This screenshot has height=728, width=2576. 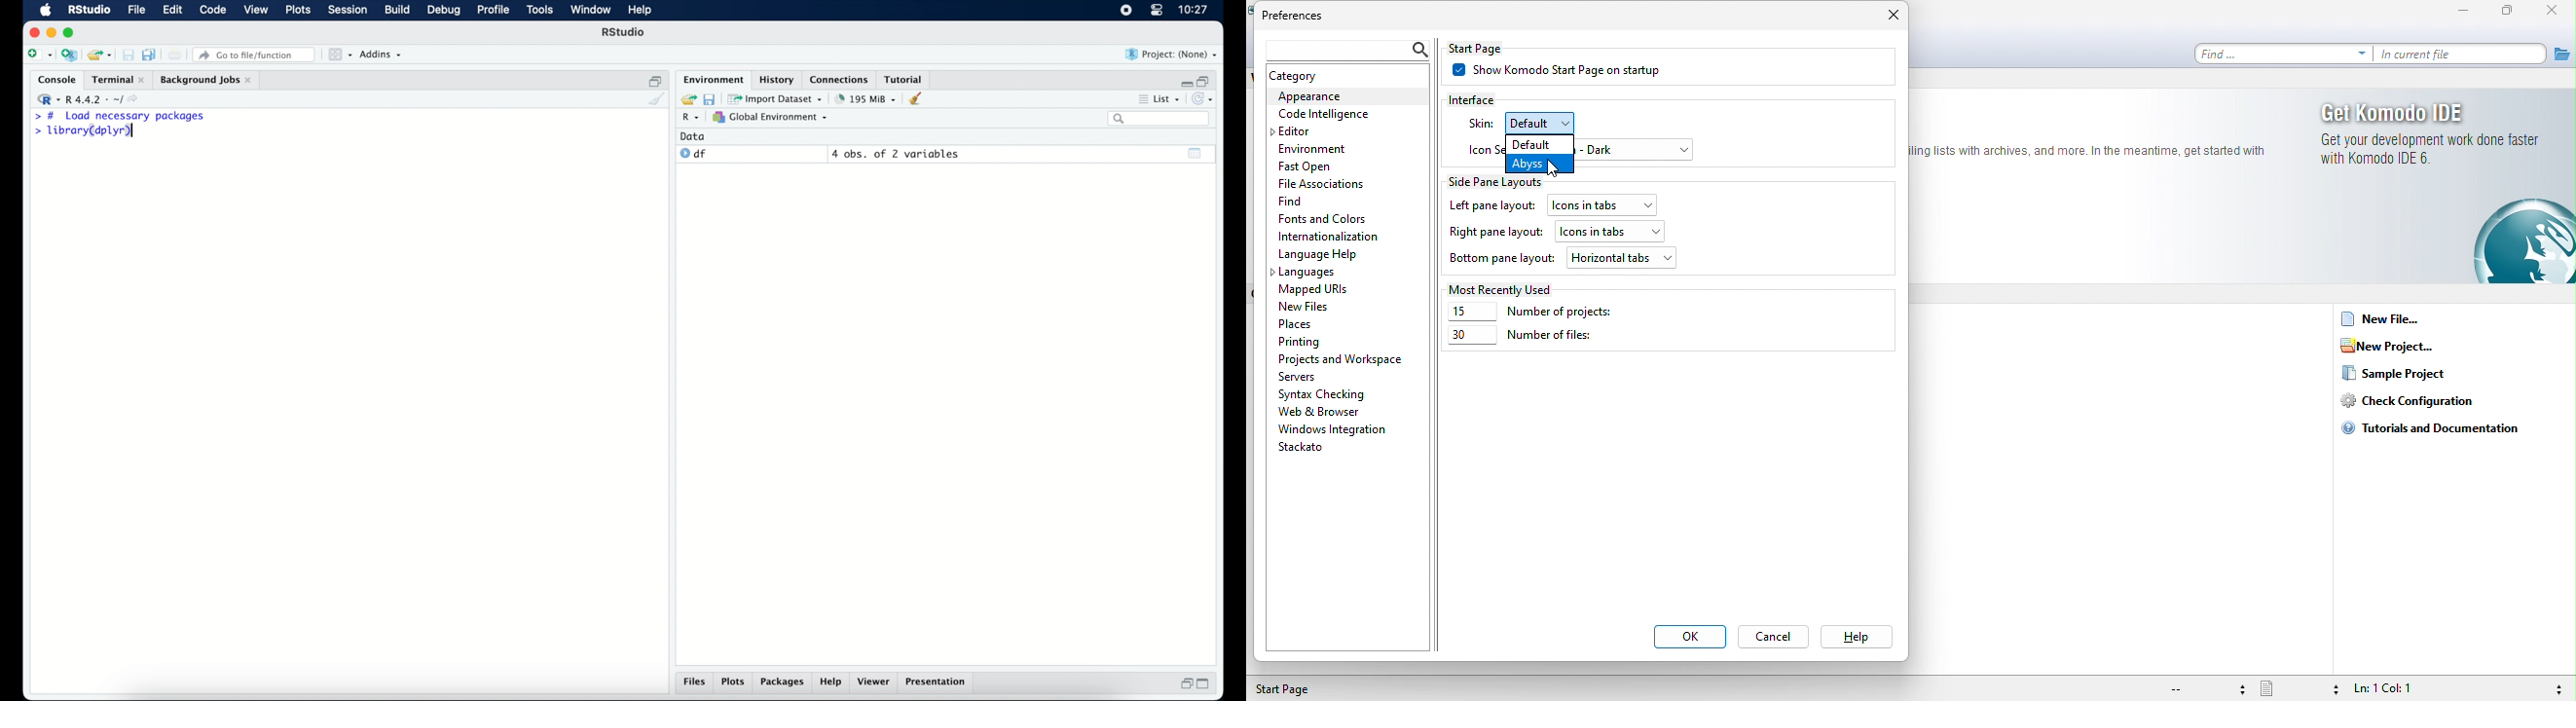 What do you see at coordinates (920, 99) in the screenshot?
I see `clear workspace` at bounding box center [920, 99].